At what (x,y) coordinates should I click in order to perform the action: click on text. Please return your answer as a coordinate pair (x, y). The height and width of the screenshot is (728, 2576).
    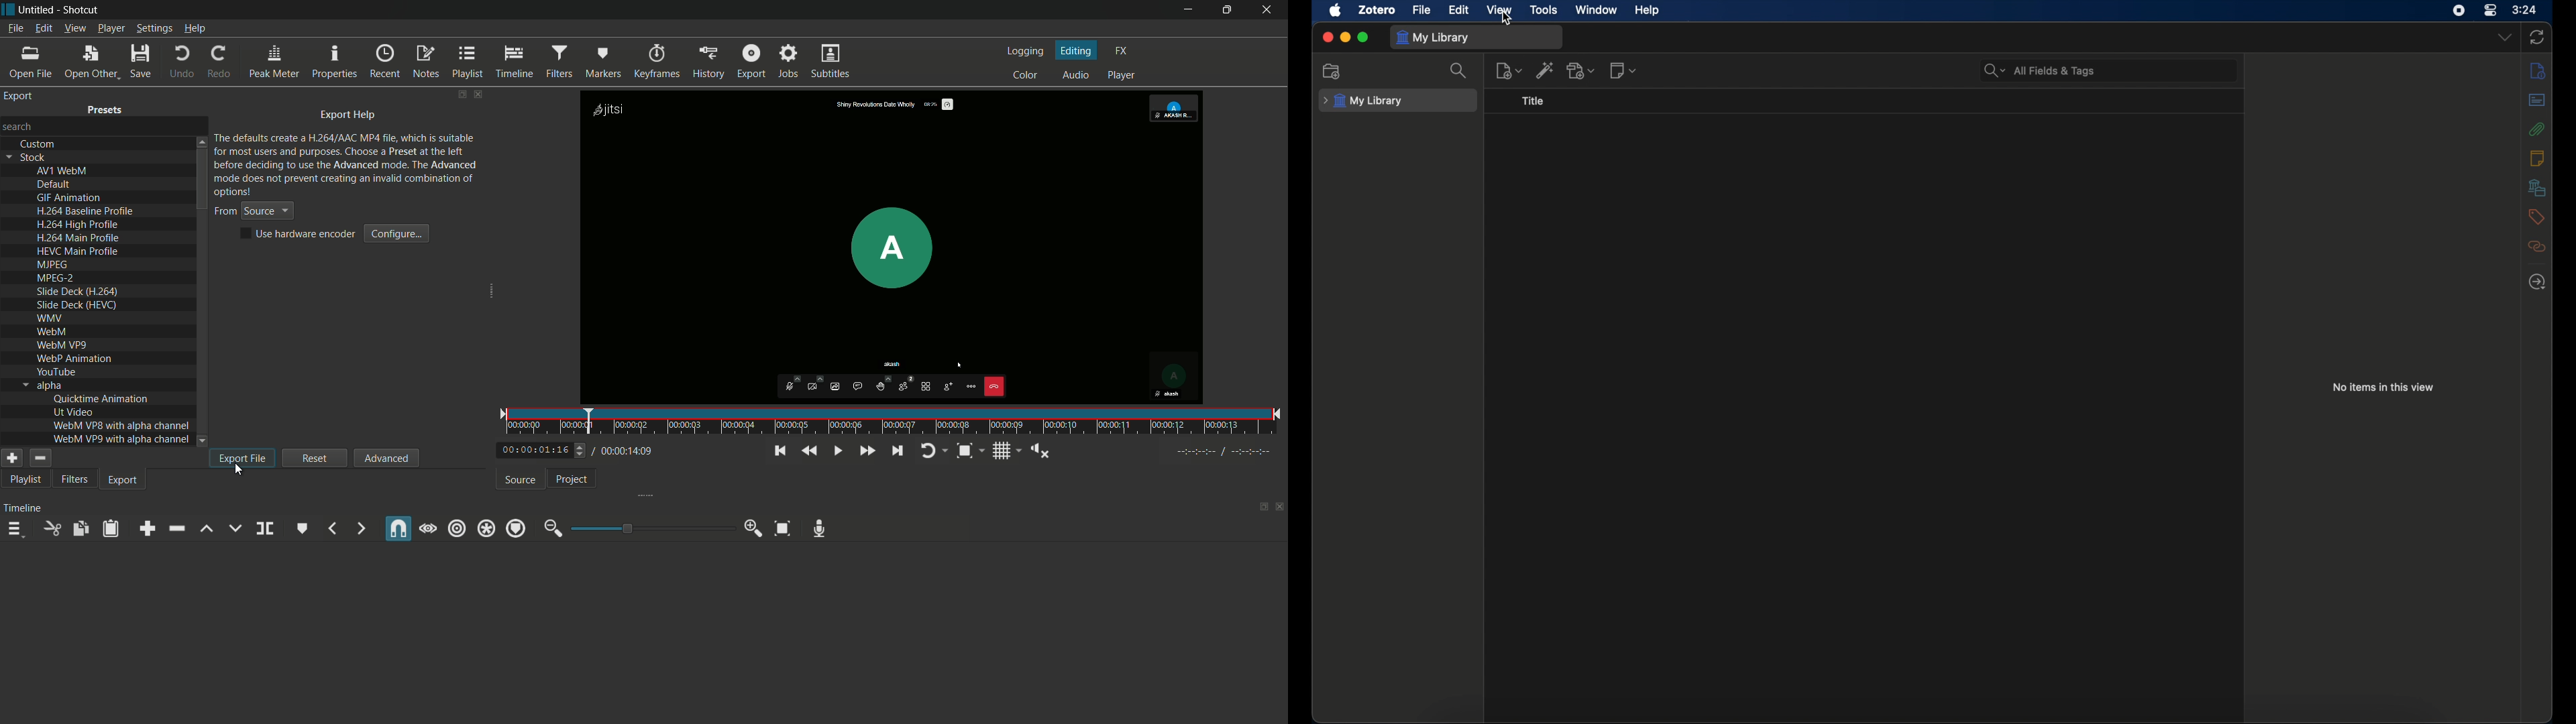
    Looking at the image, I should click on (78, 238).